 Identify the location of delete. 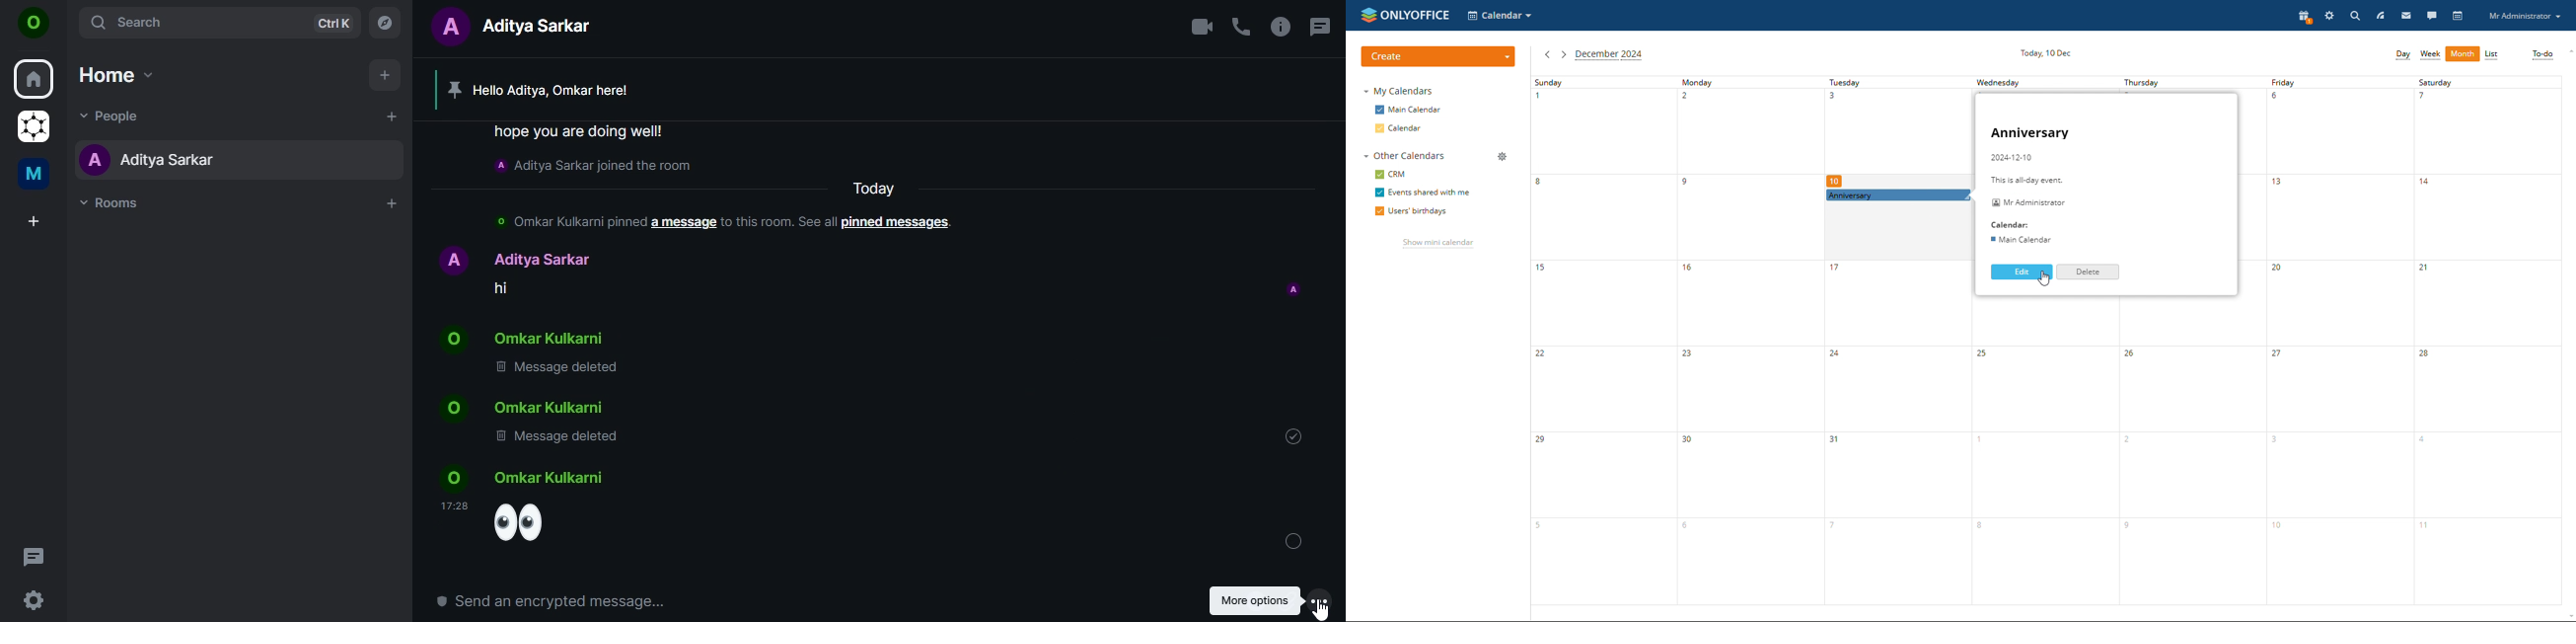
(2088, 272).